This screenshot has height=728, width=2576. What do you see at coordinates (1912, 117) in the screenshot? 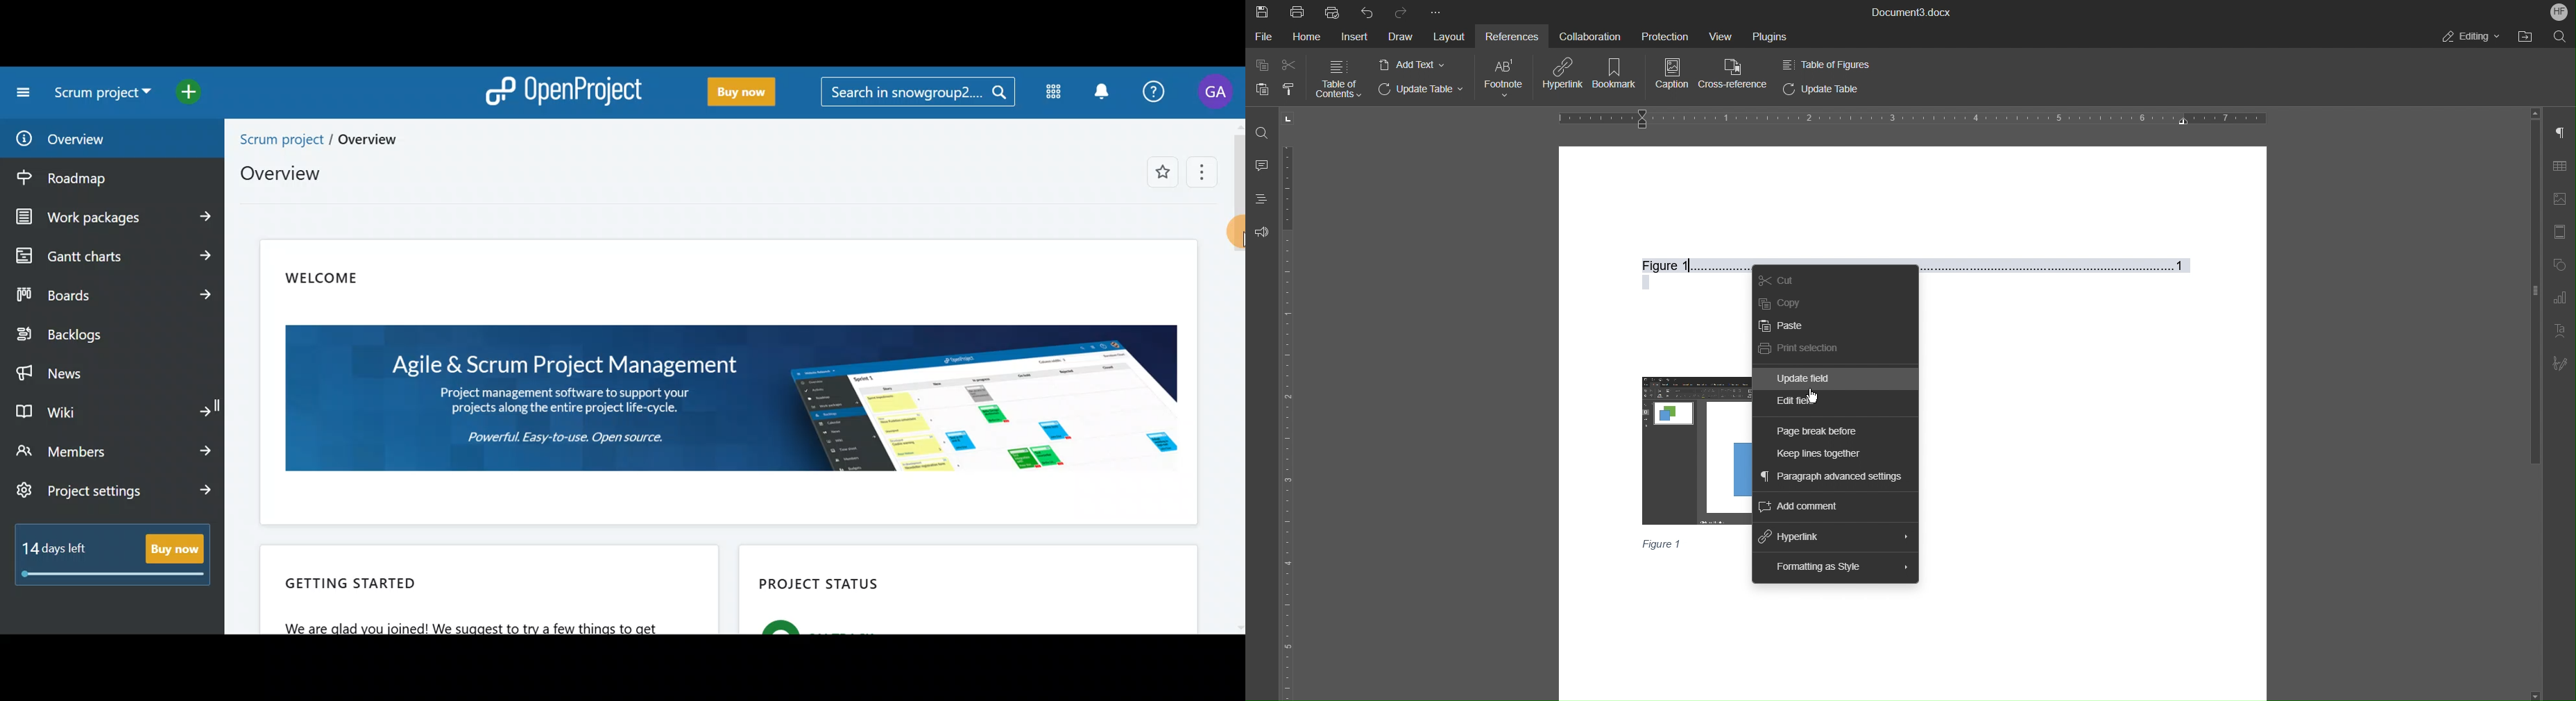
I see `Horizontal Ruler` at bounding box center [1912, 117].